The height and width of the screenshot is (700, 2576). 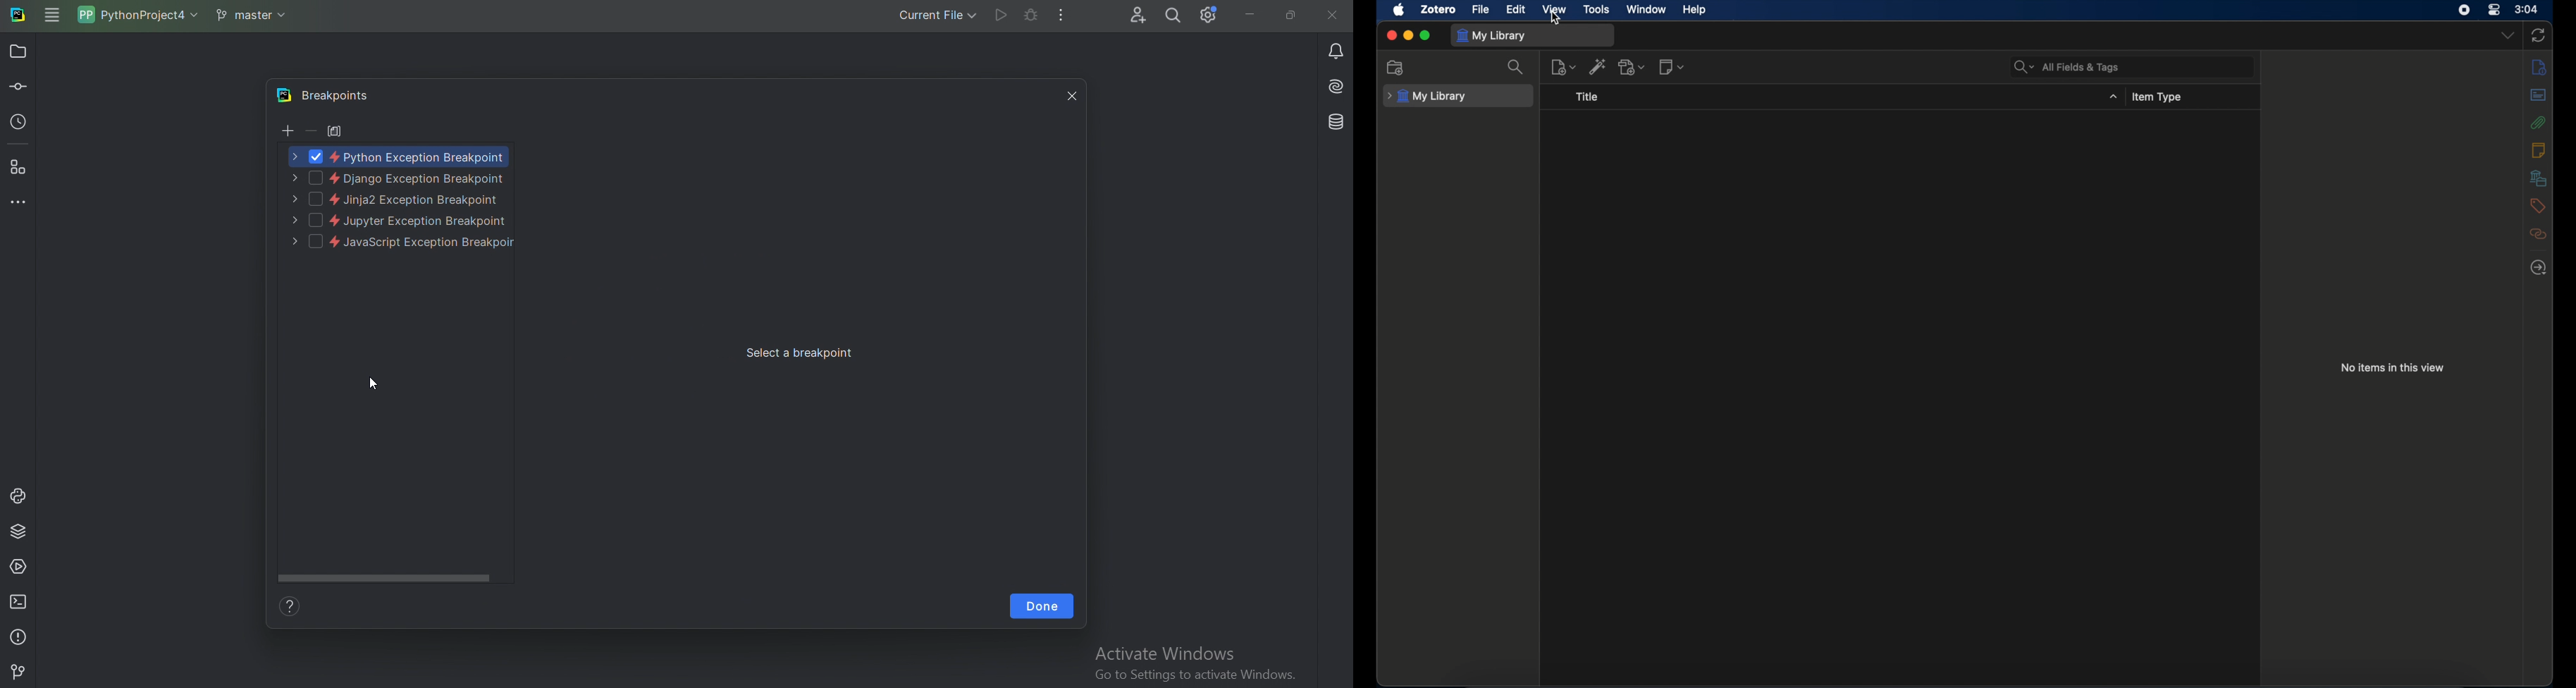 What do you see at coordinates (1587, 96) in the screenshot?
I see `title` at bounding box center [1587, 96].